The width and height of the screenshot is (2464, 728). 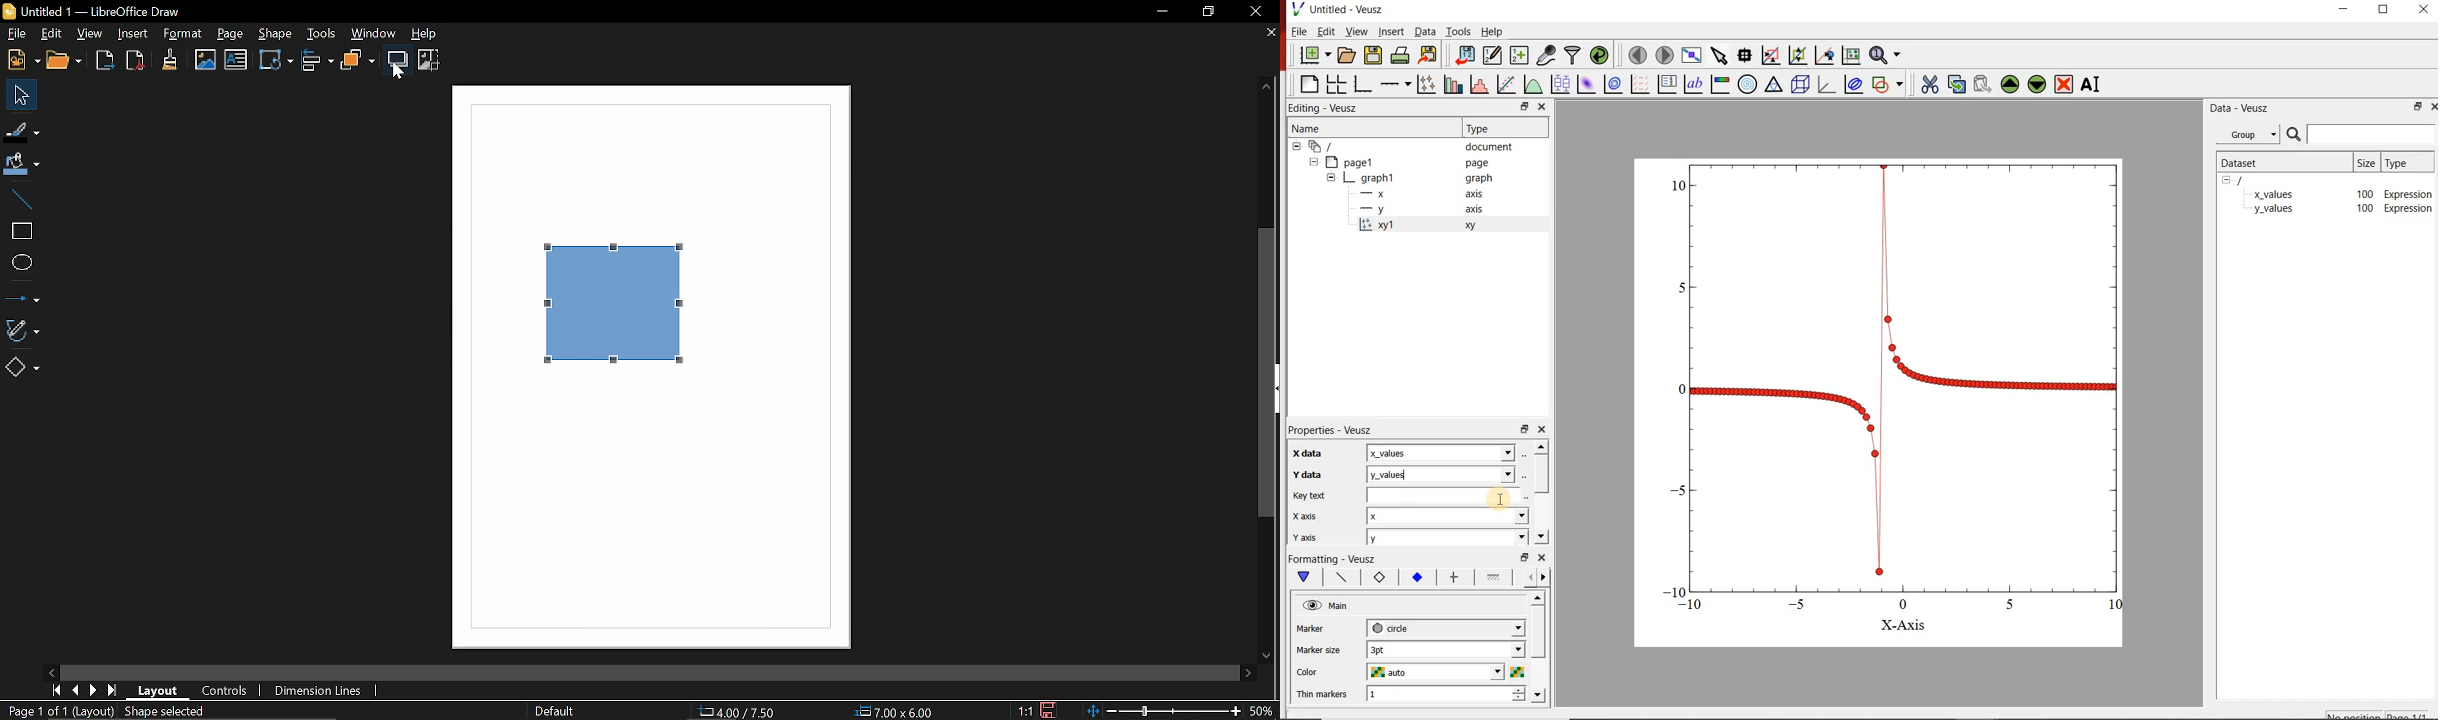 What do you see at coordinates (374, 33) in the screenshot?
I see `Window` at bounding box center [374, 33].